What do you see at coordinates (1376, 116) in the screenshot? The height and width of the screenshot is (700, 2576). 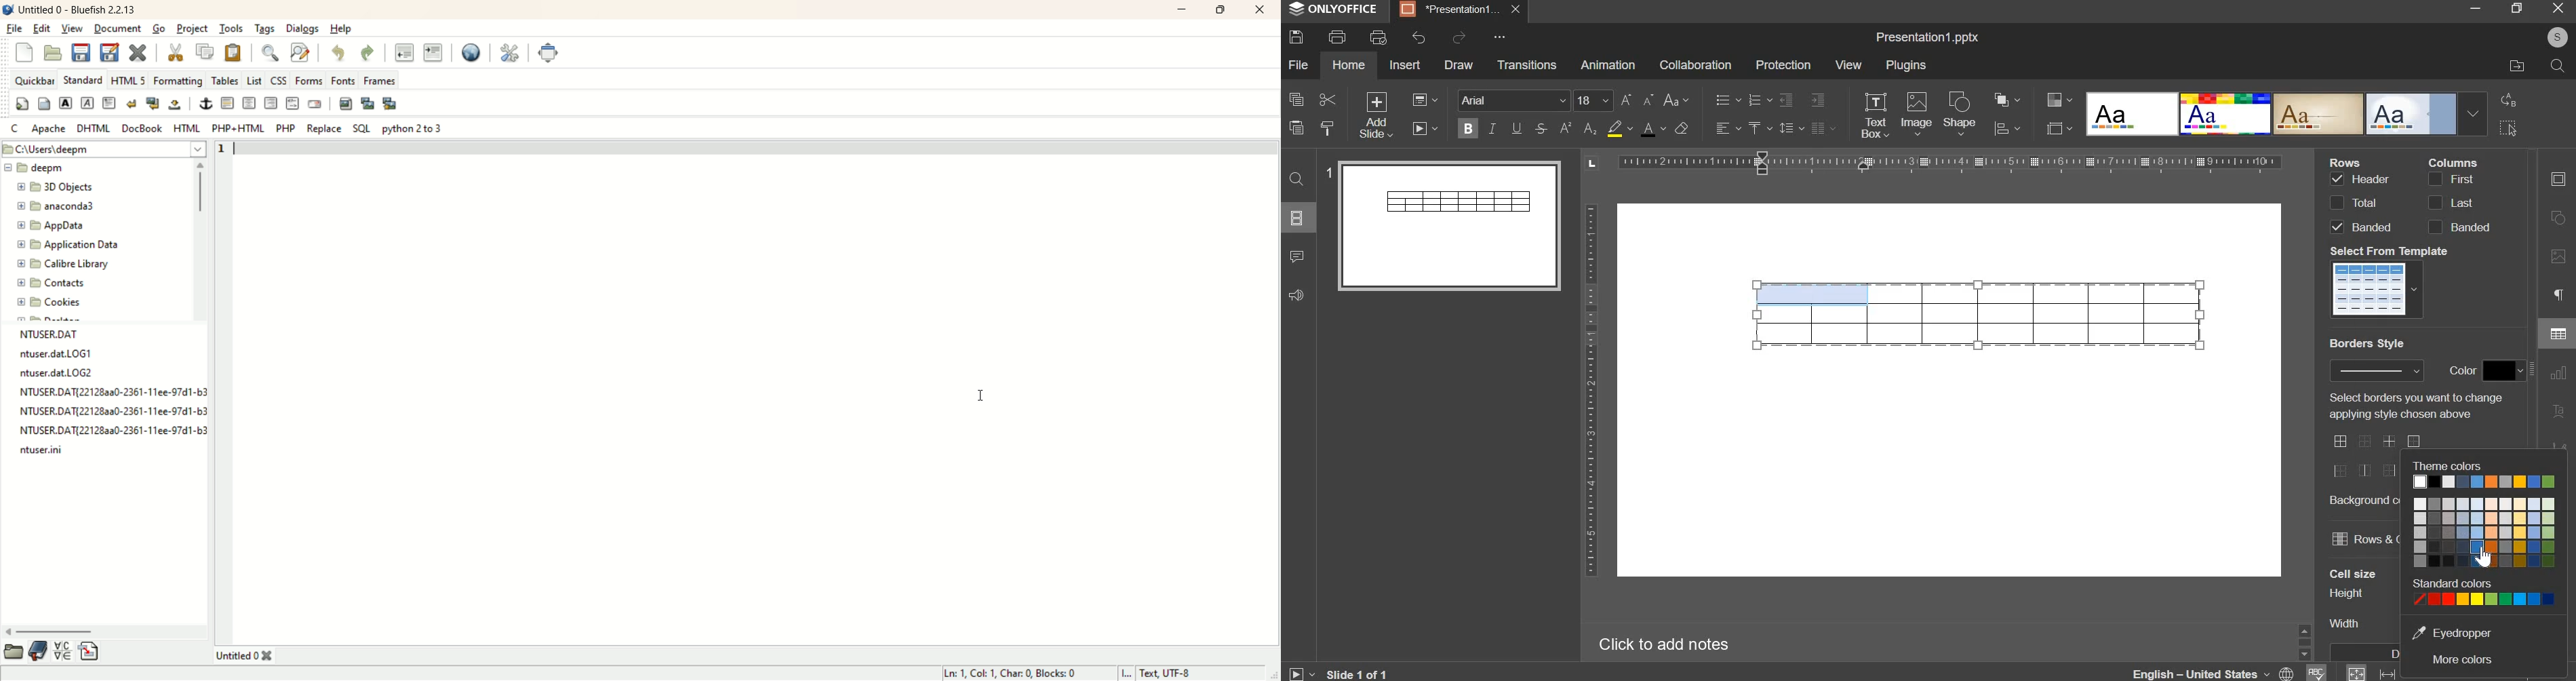 I see `add slide` at bounding box center [1376, 116].